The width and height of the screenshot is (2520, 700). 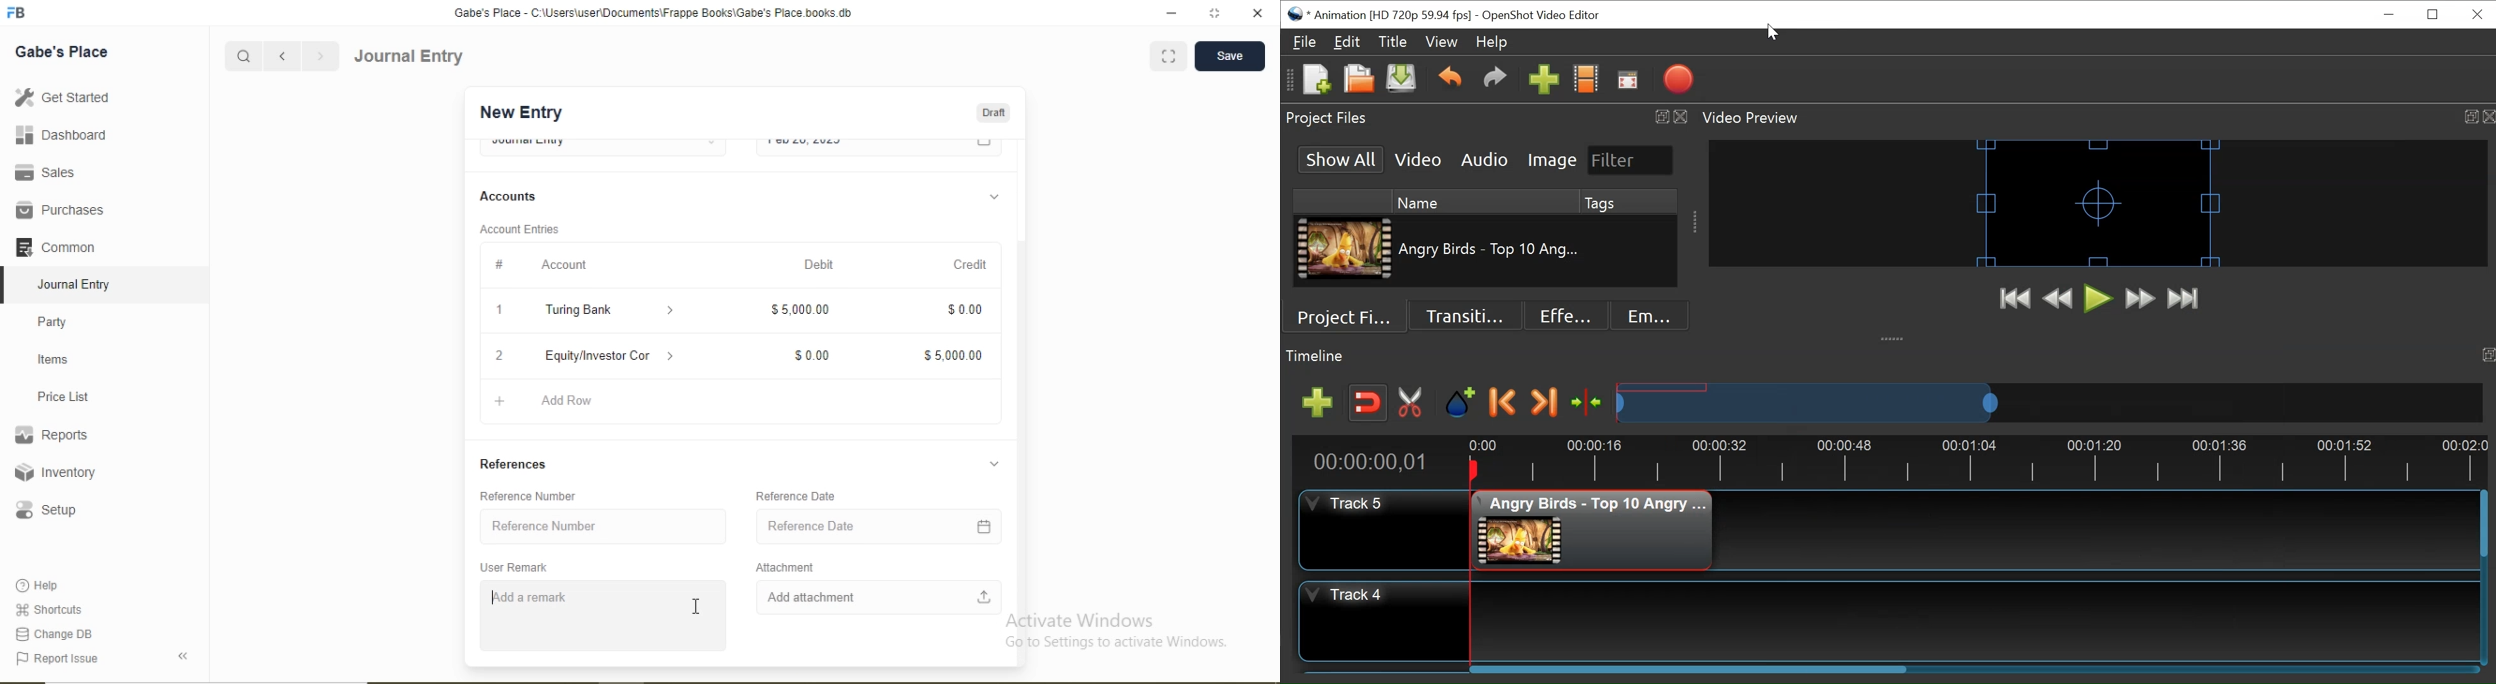 What do you see at coordinates (810, 356) in the screenshot?
I see `$0.00` at bounding box center [810, 356].